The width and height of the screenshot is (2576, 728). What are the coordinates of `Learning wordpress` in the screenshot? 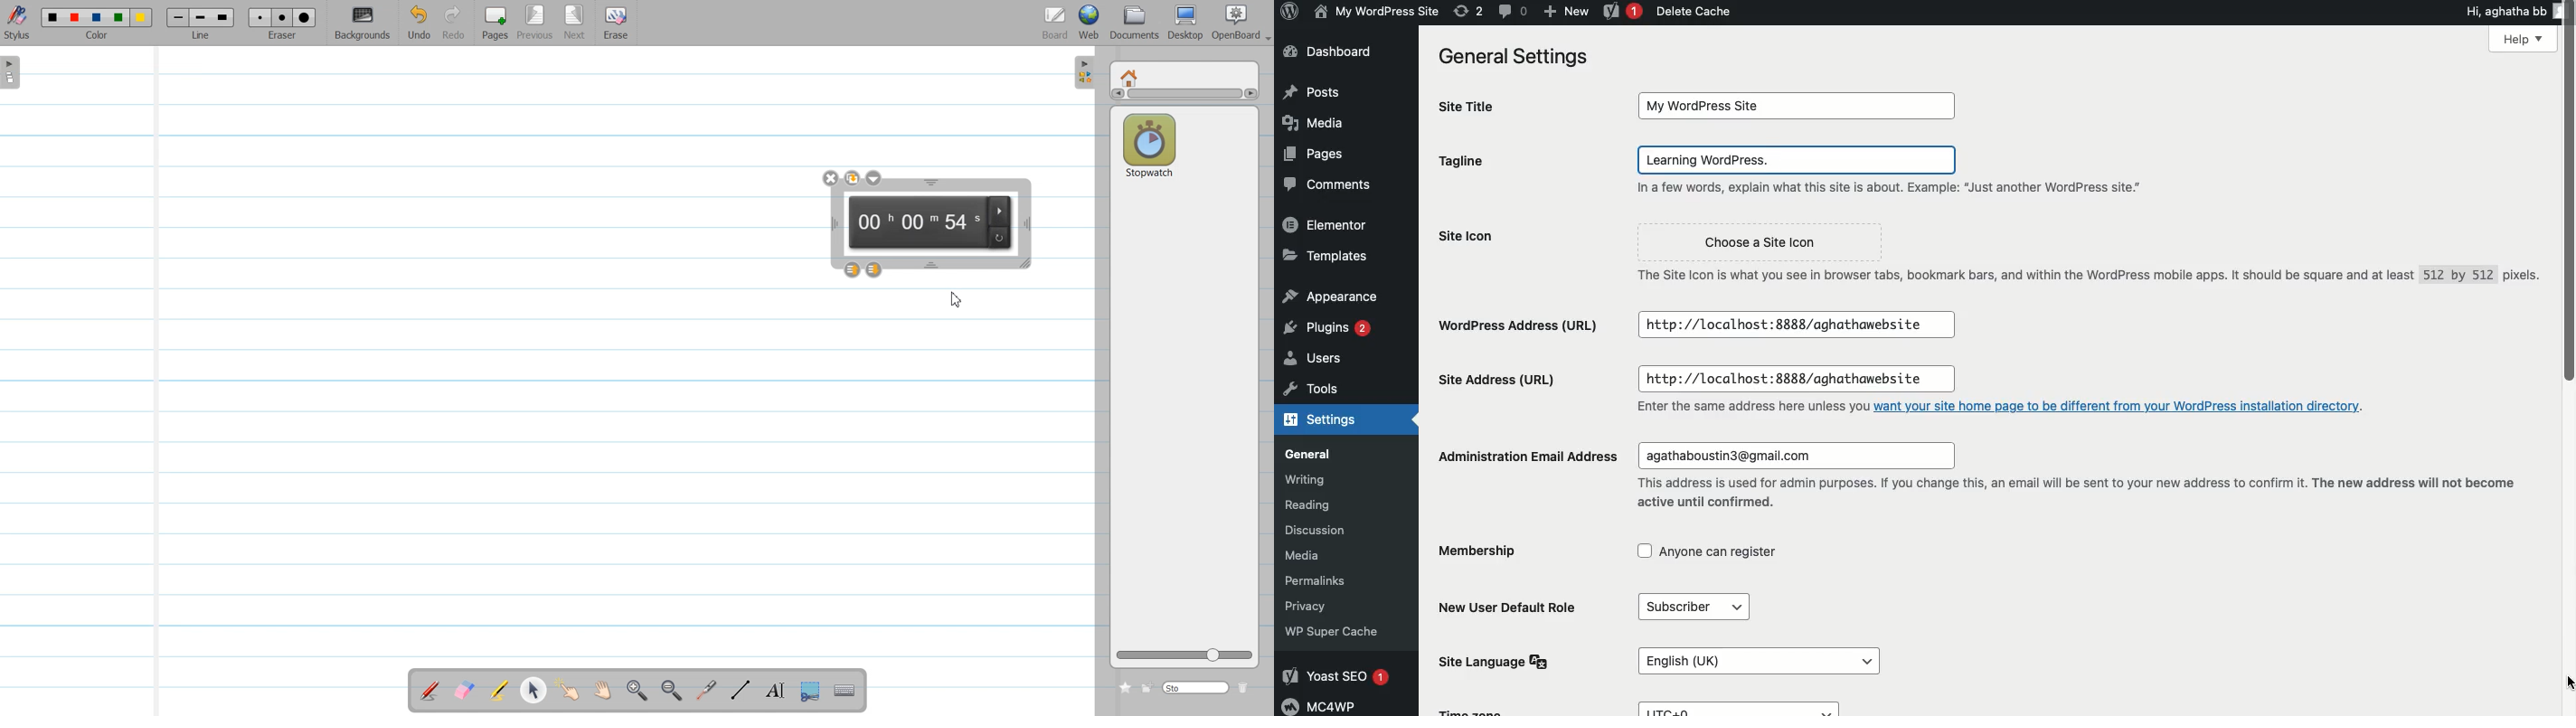 It's located at (1798, 160).